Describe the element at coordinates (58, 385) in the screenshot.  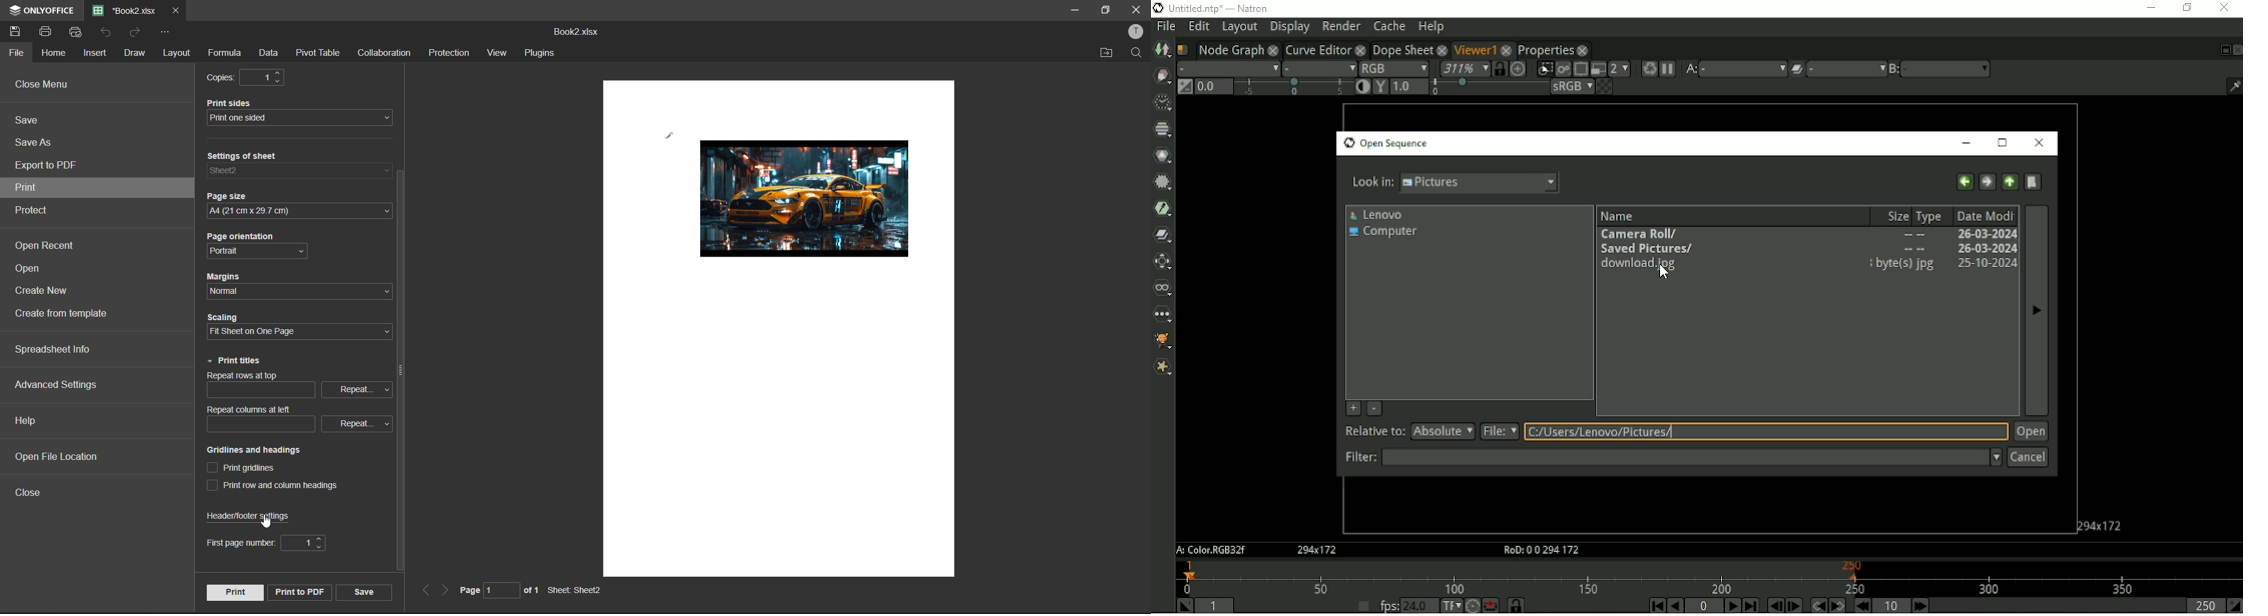
I see `advanced settings` at that location.